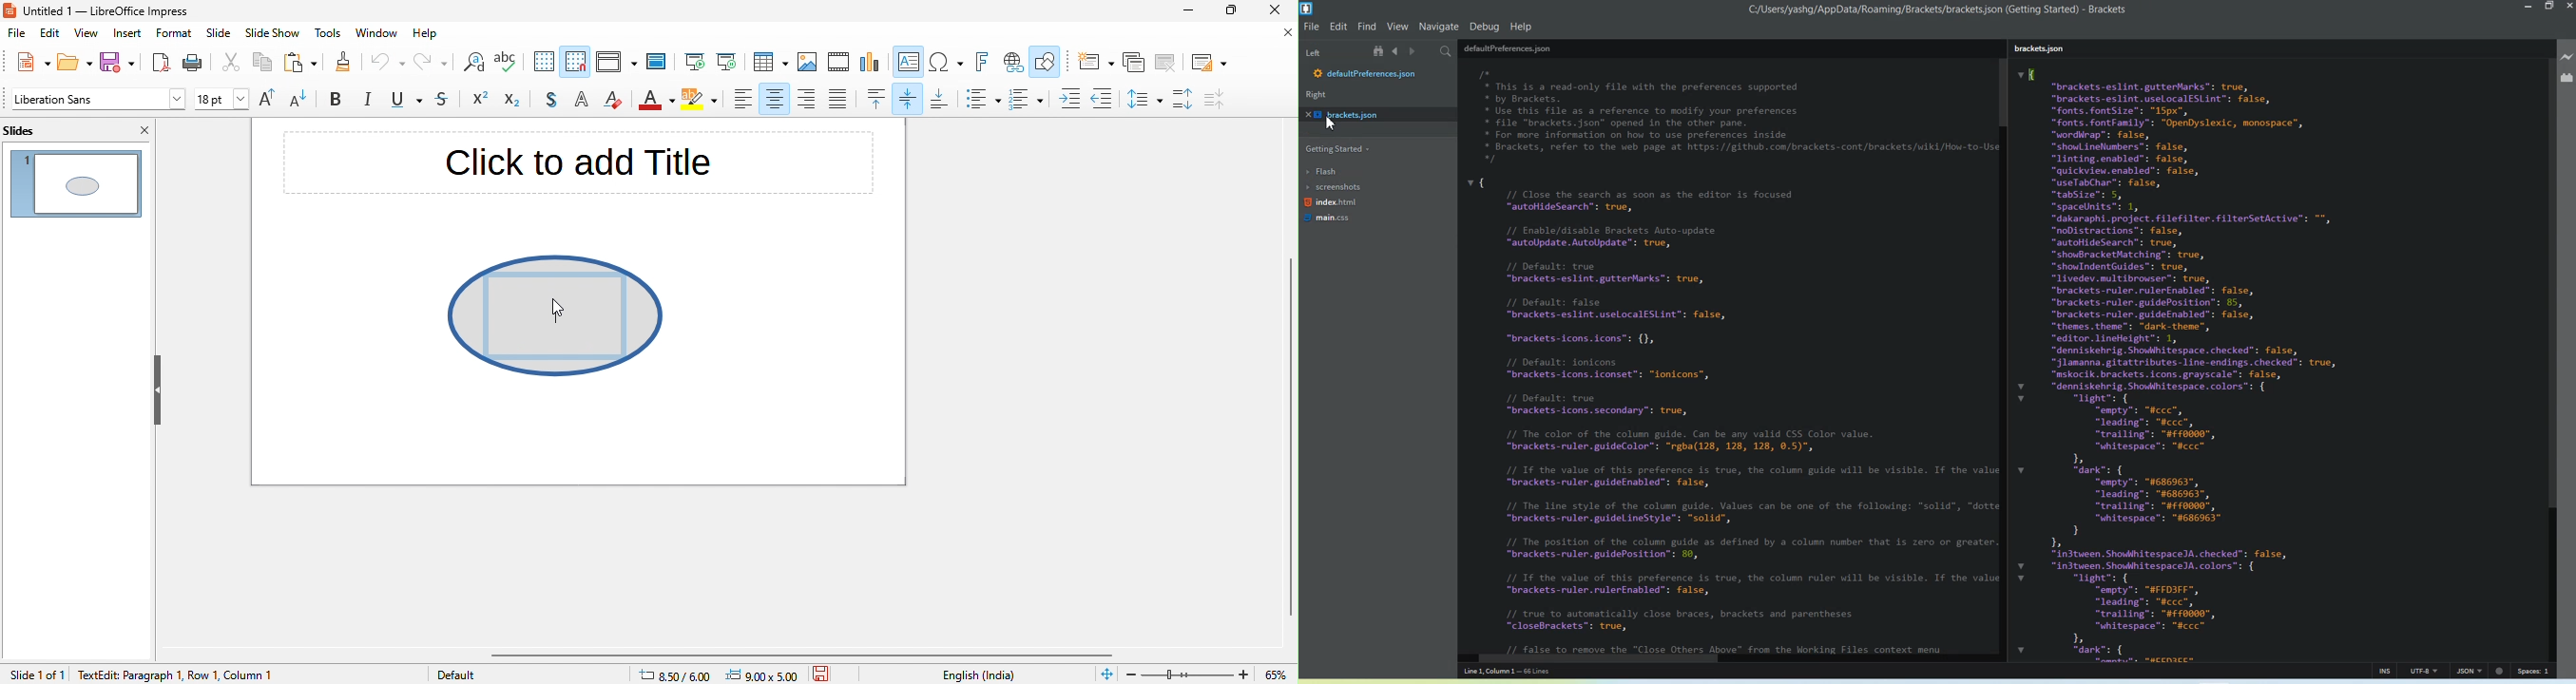  Describe the element at coordinates (615, 101) in the screenshot. I see `clear direct formatting` at that location.